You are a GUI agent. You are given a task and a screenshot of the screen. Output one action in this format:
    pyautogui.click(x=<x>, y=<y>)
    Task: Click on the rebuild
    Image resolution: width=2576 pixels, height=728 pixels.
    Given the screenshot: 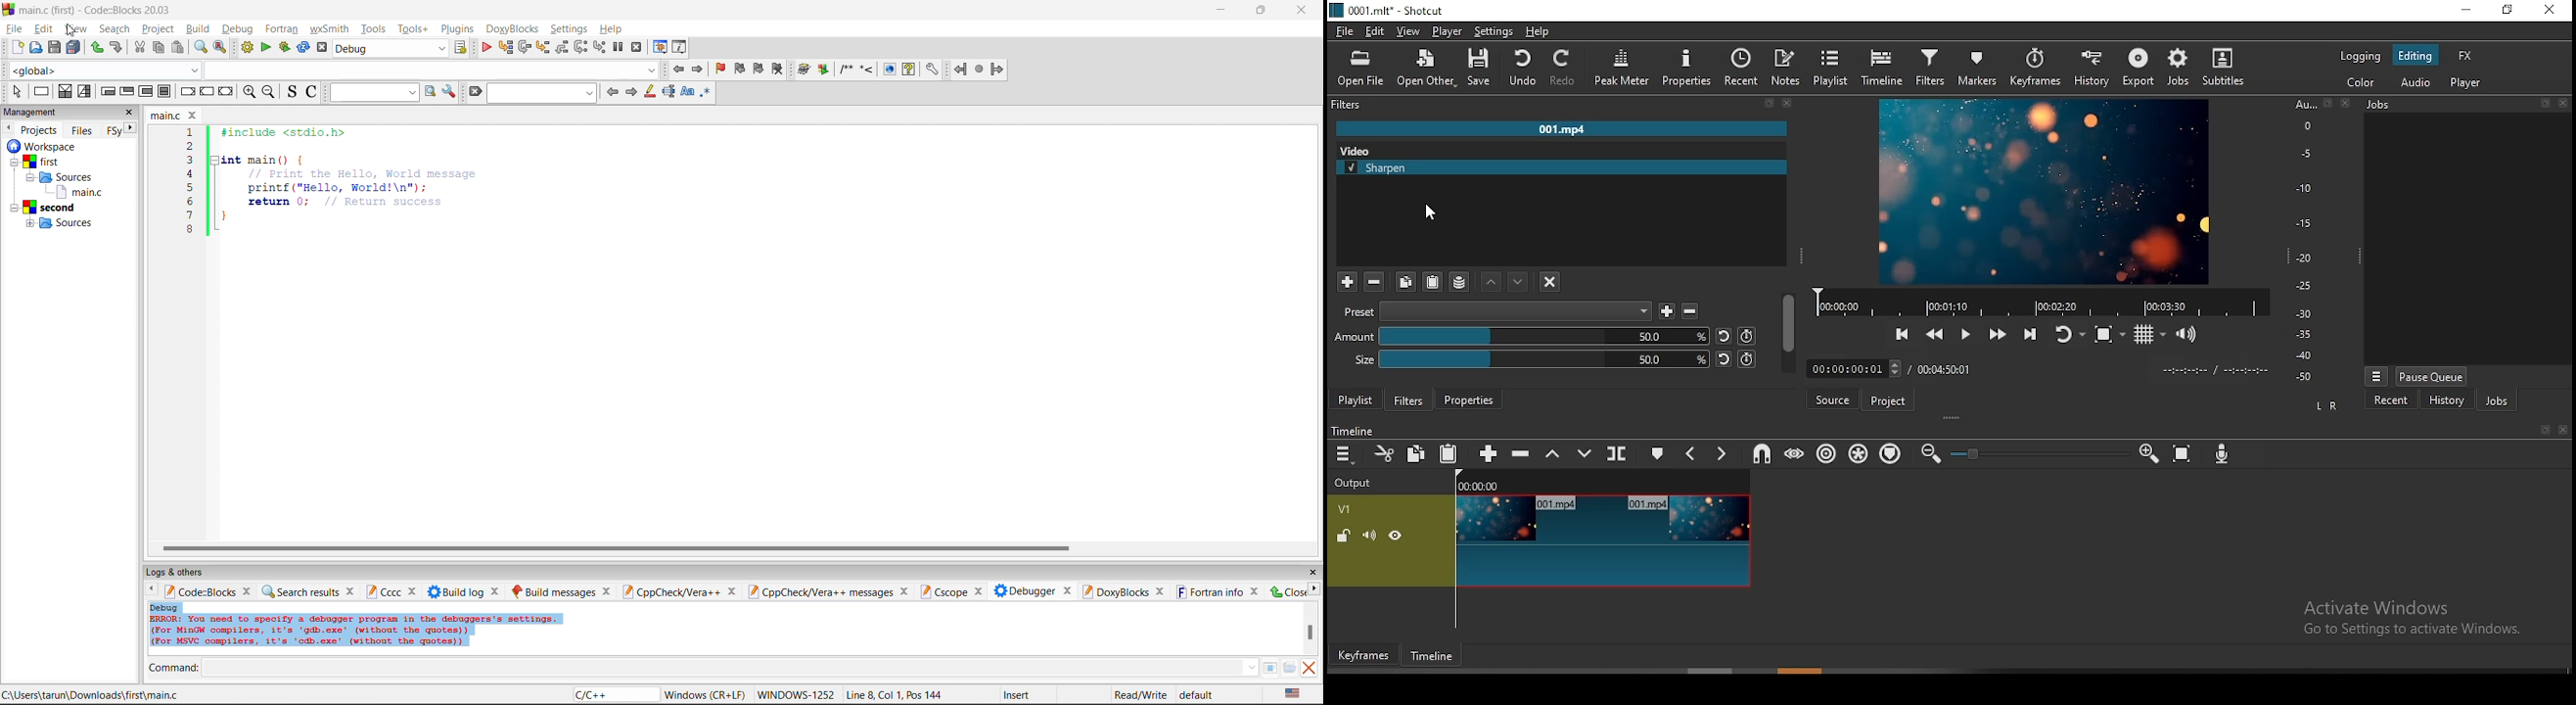 What is the action you would take?
    pyautogui.click(x=305, y=48)
    